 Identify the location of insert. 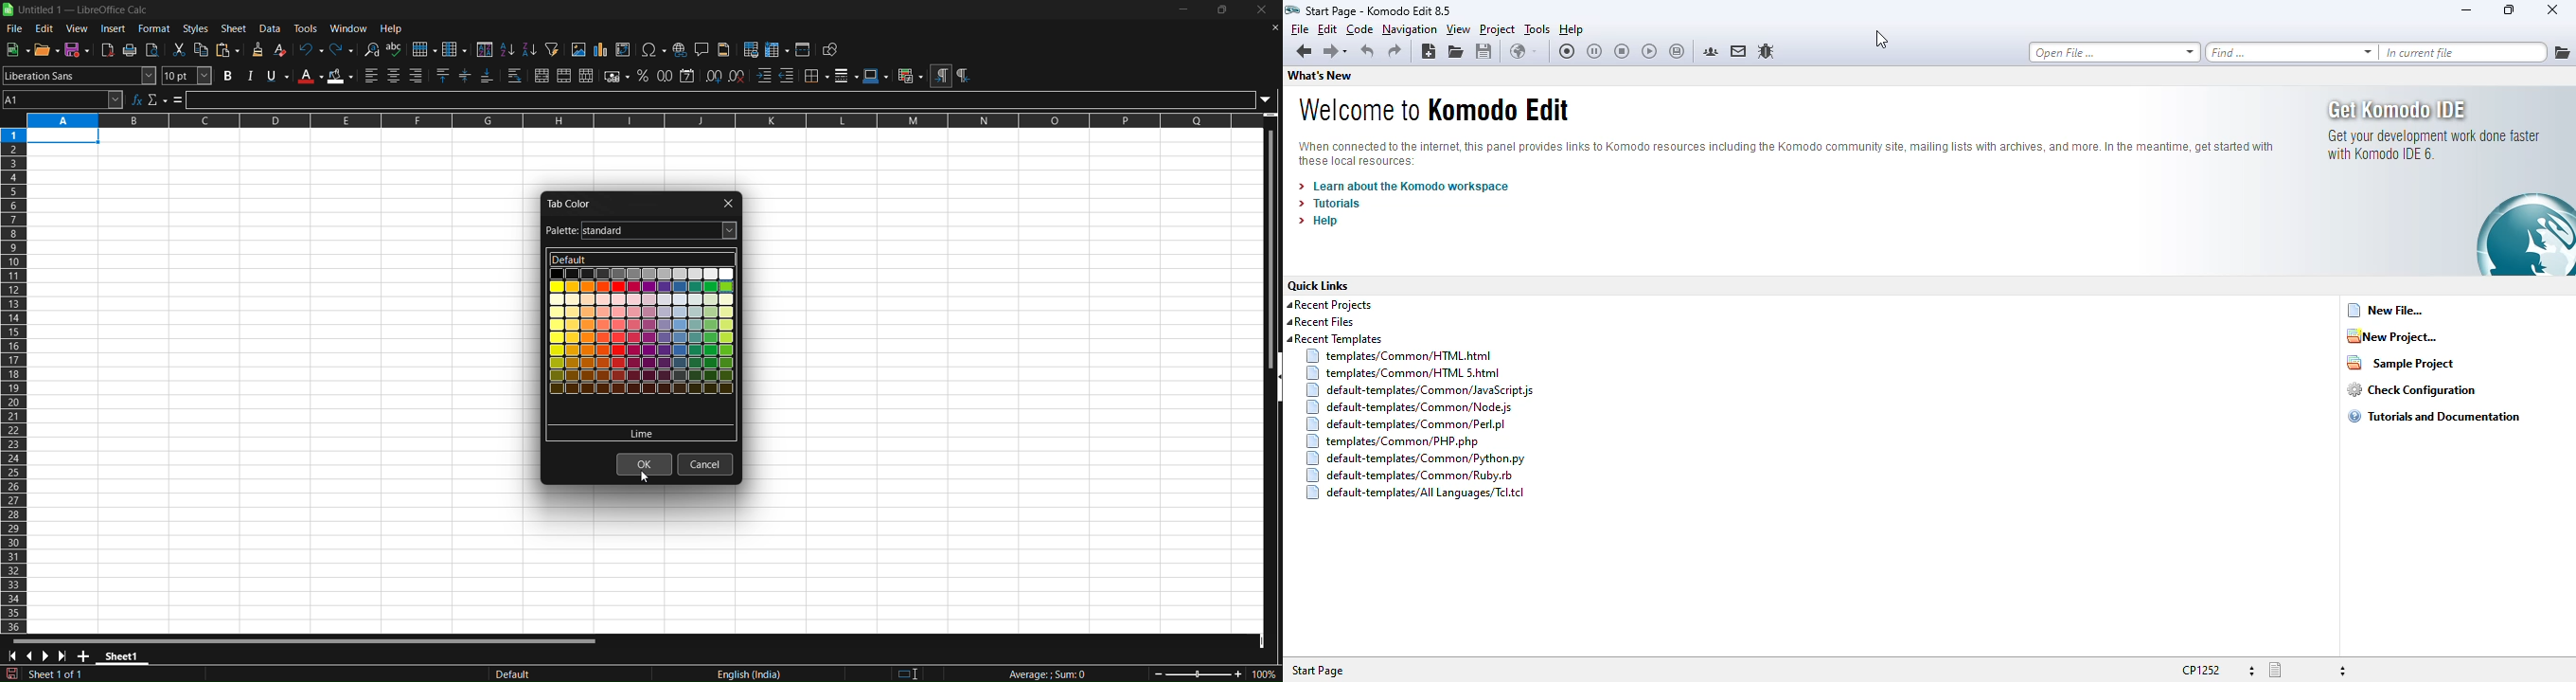
(114, 29).